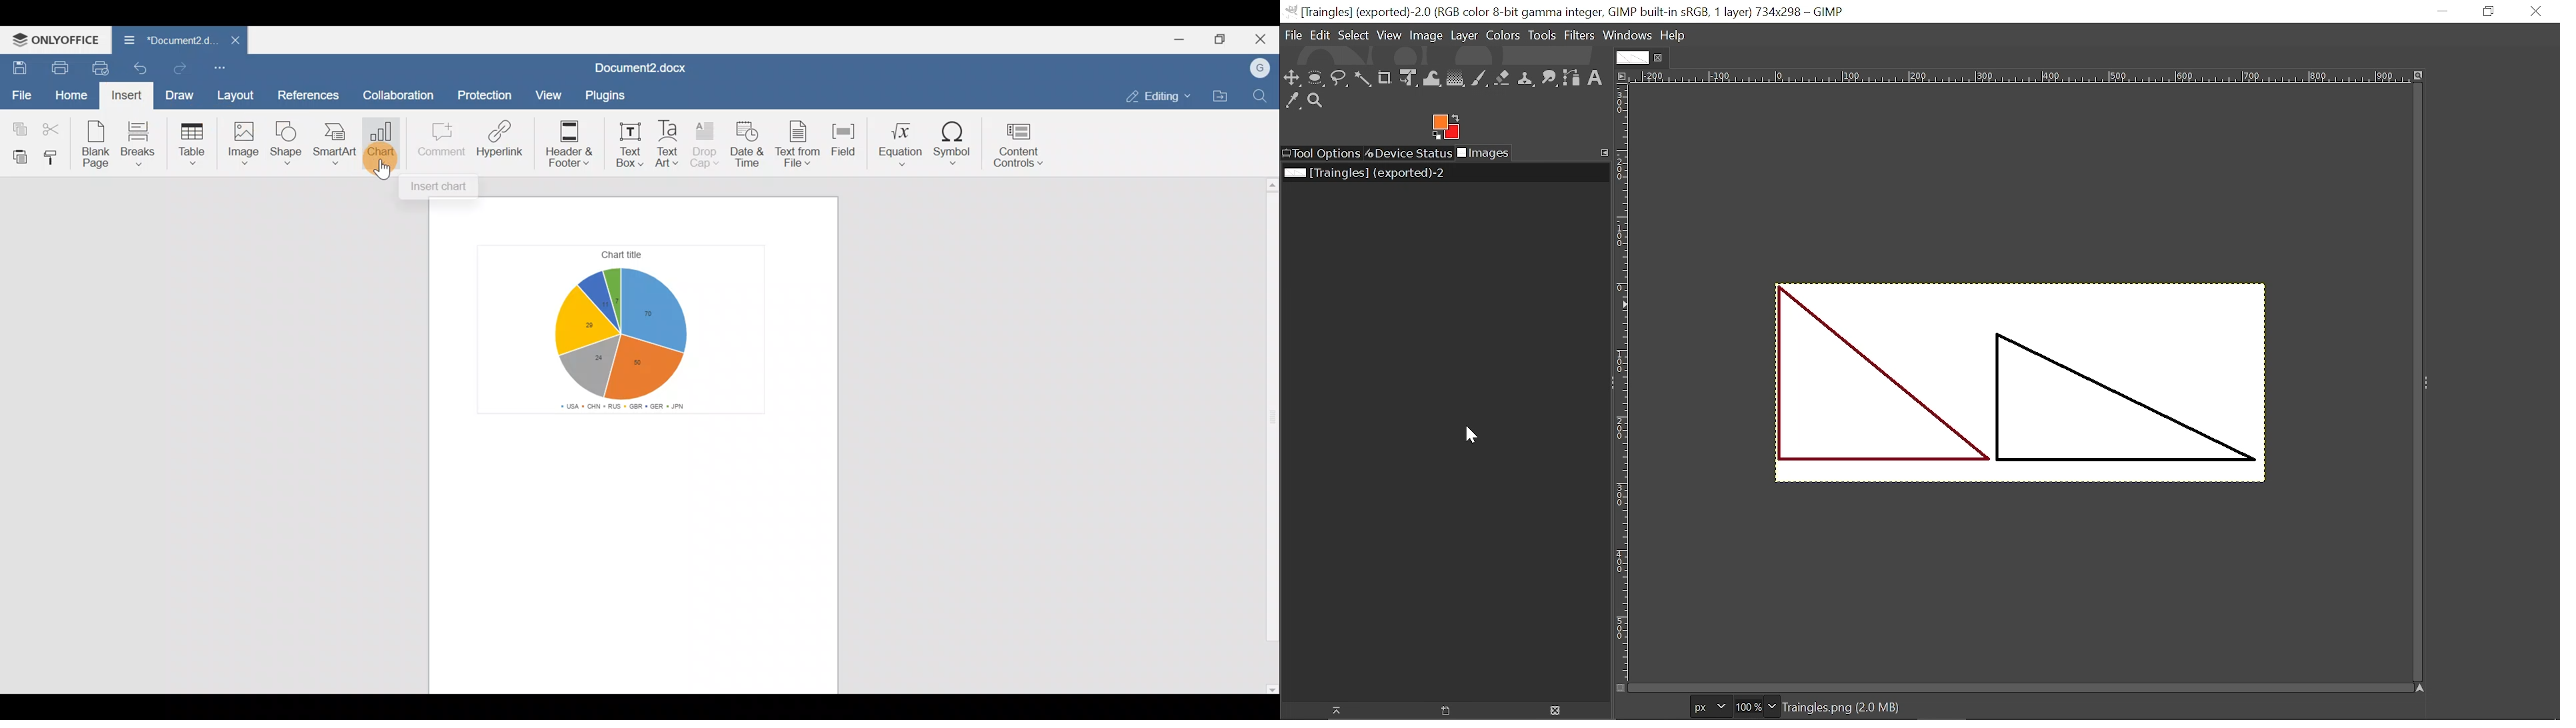  What do you see at coordinates (1711, 706) in the screenshot?
I see `Pixel` at bounding box center [1711, 706].